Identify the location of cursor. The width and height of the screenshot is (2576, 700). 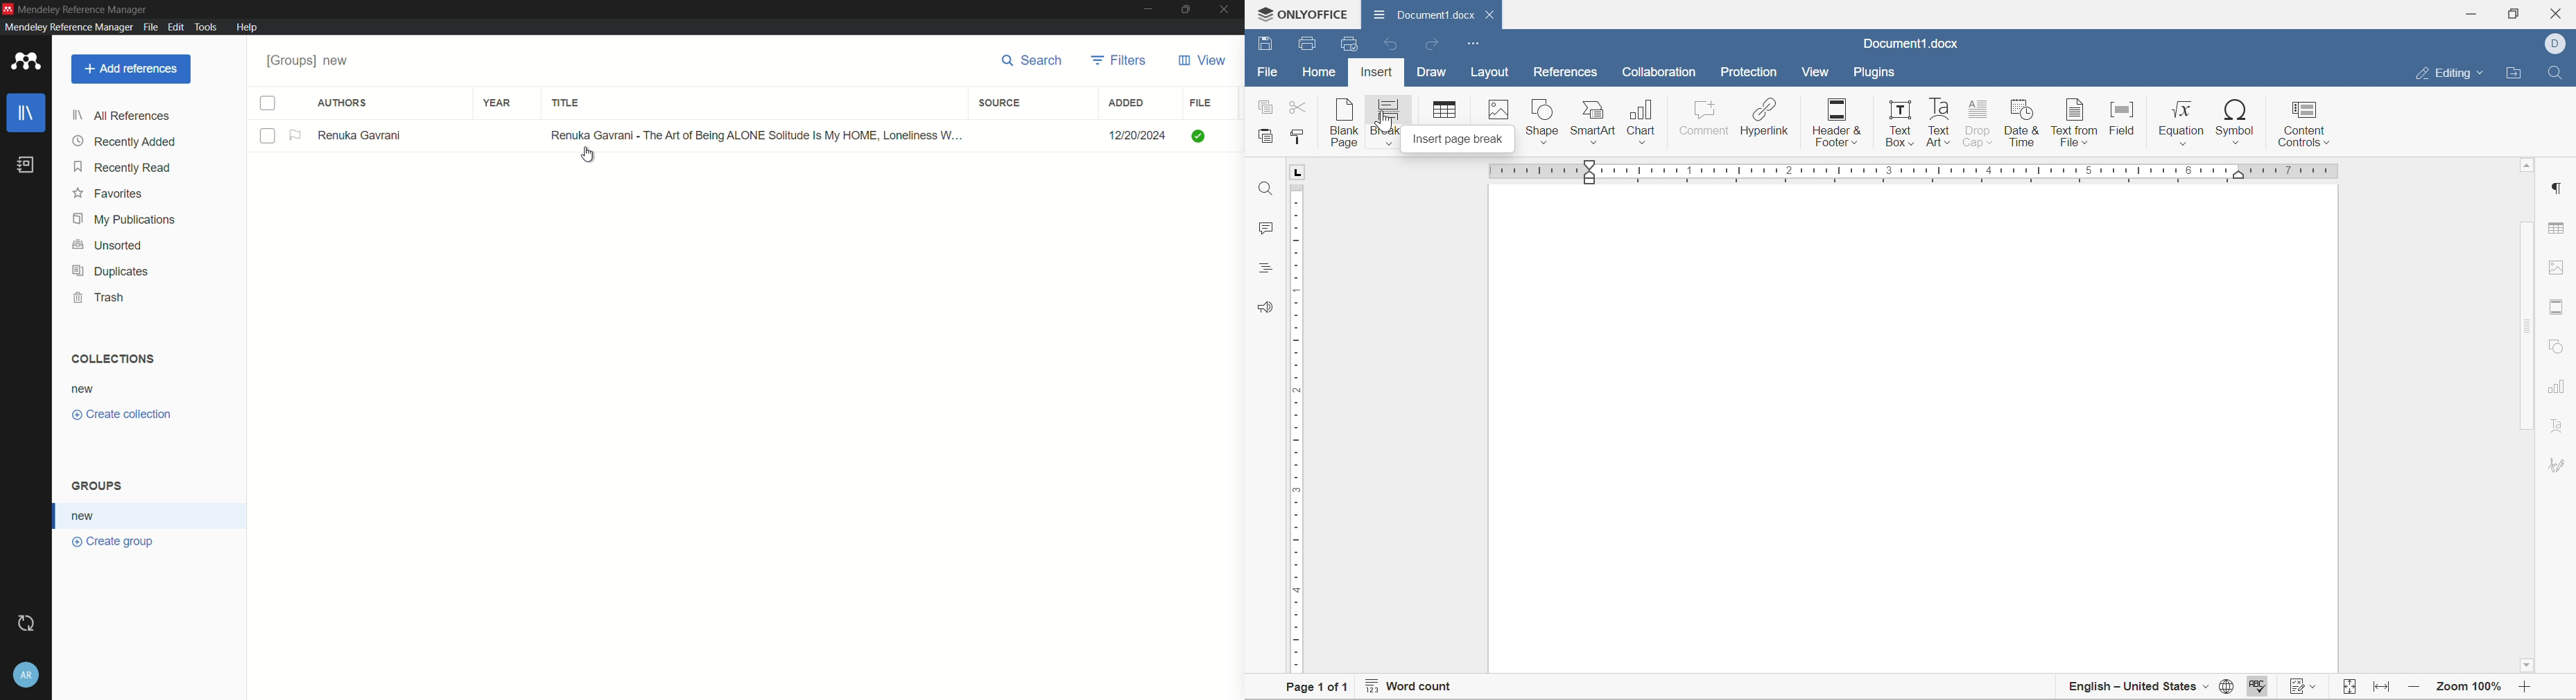
(593, 157).